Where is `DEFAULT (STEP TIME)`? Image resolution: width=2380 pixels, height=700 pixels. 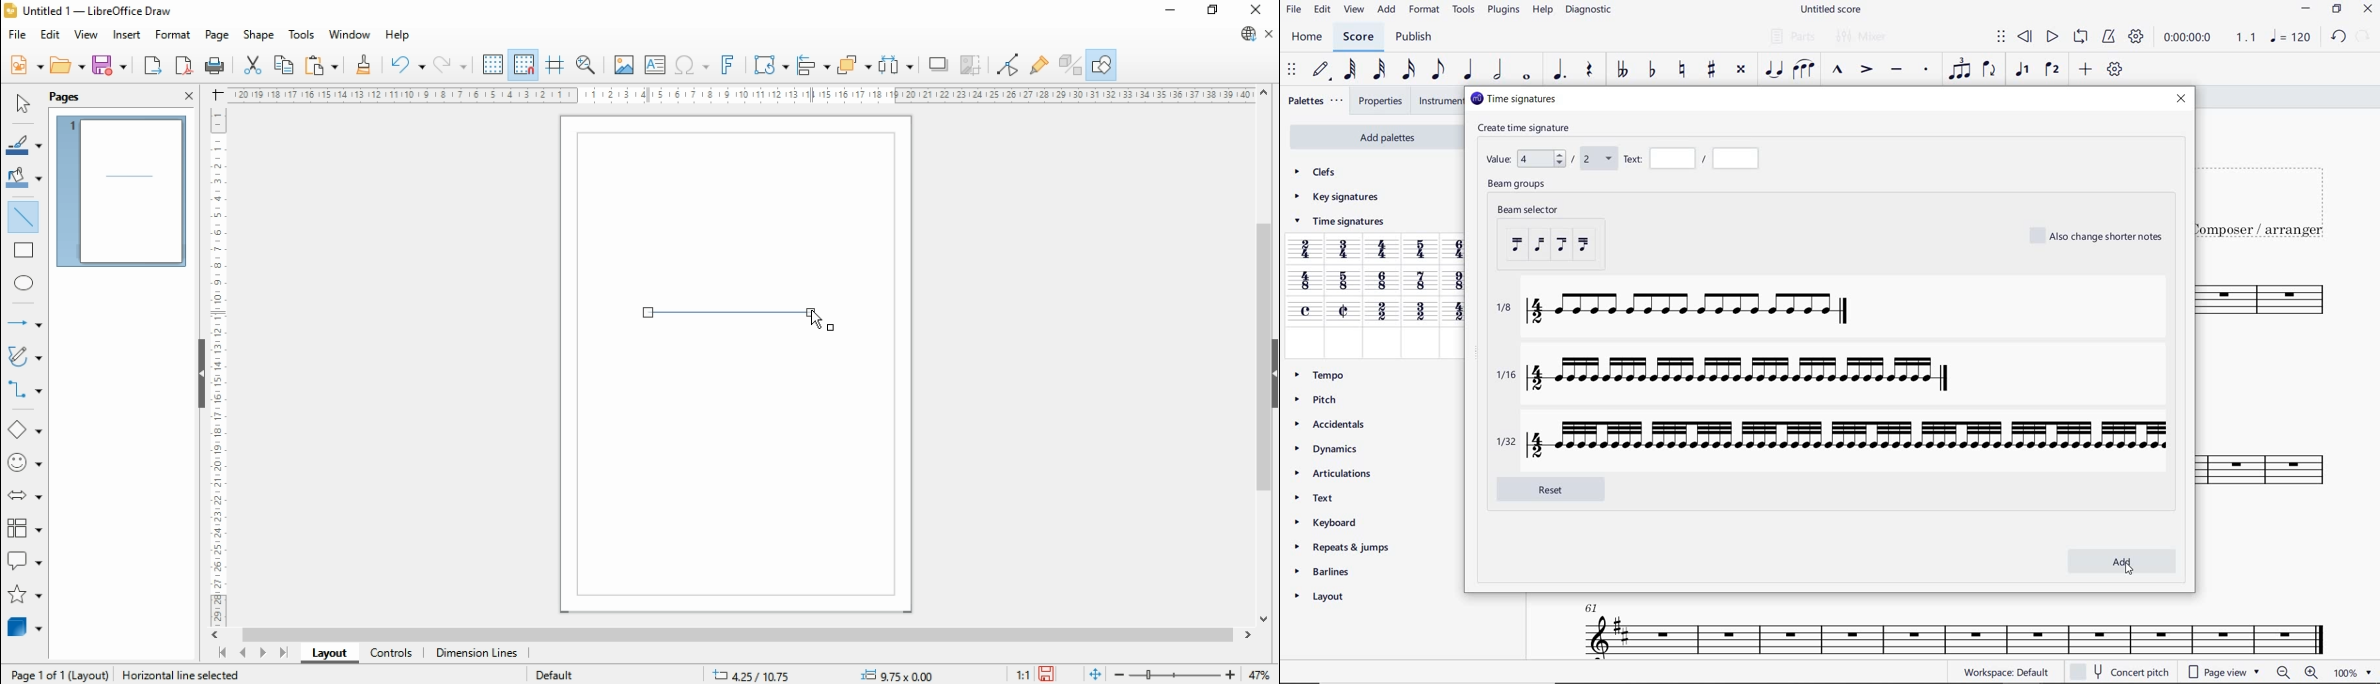
DEFAULT (STEP TIME) is located at coordinates (1321, 70).